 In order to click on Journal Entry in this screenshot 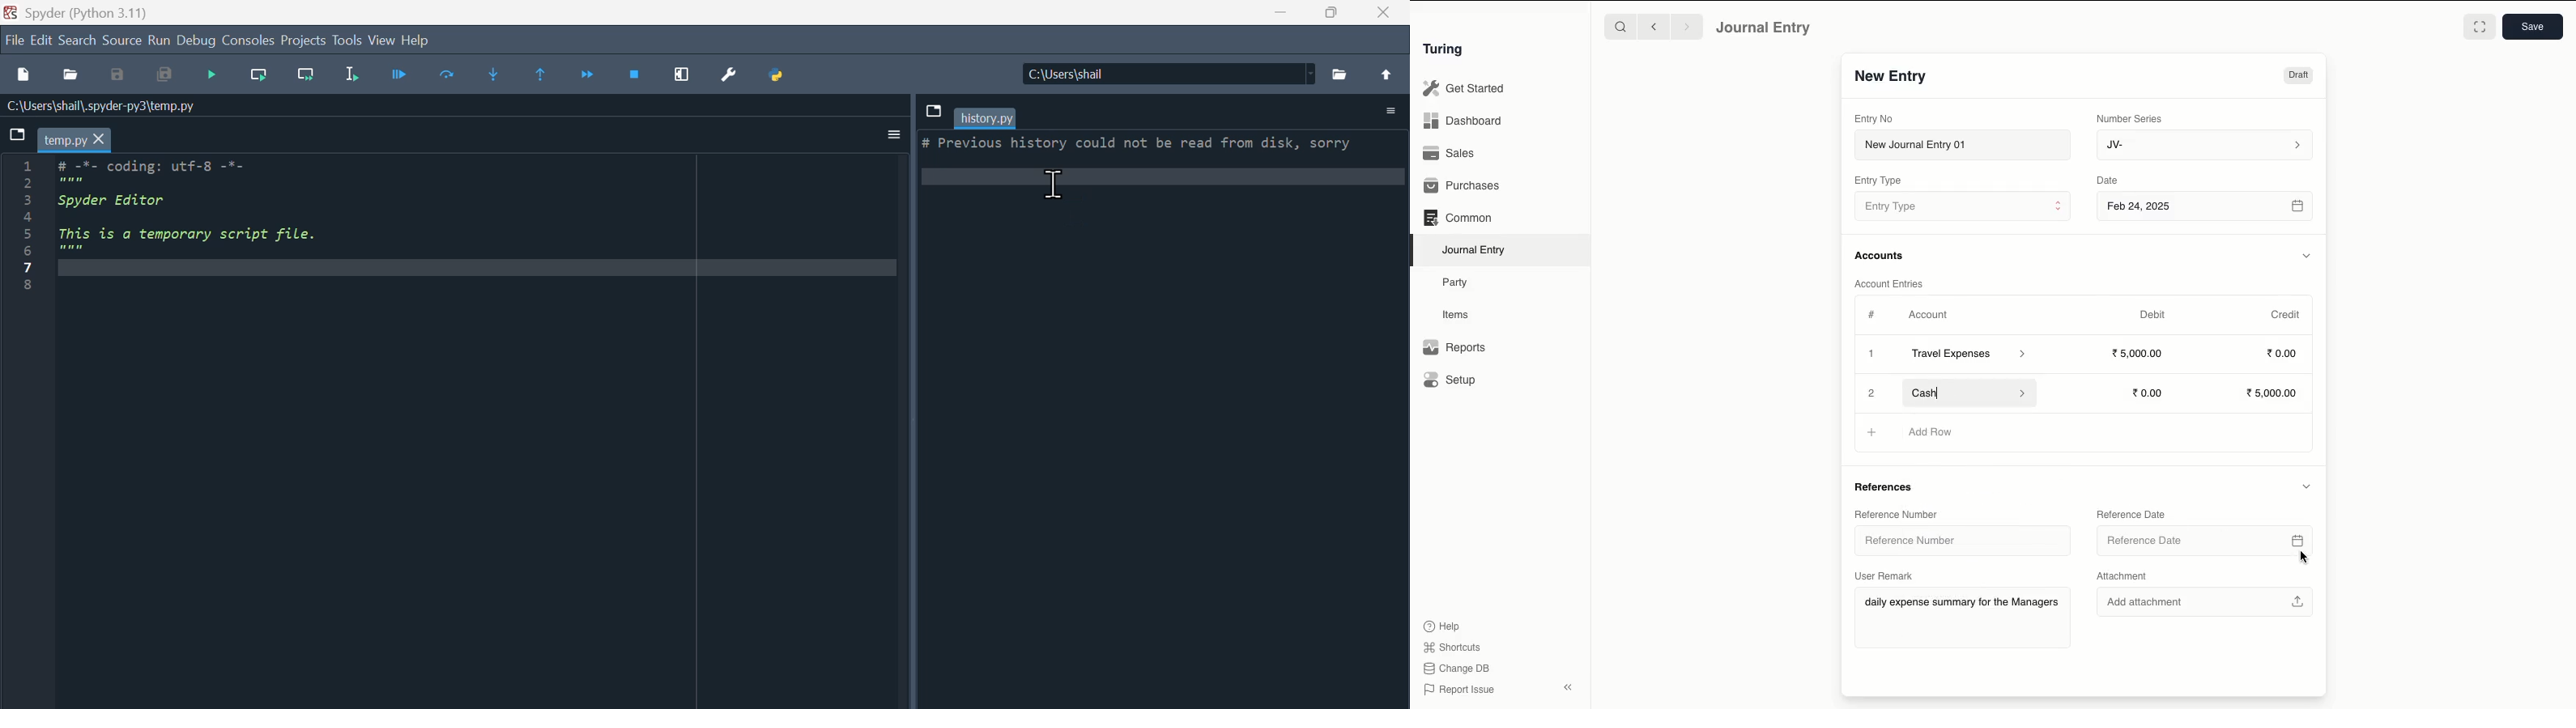, I will do `click(1475, 251)`.